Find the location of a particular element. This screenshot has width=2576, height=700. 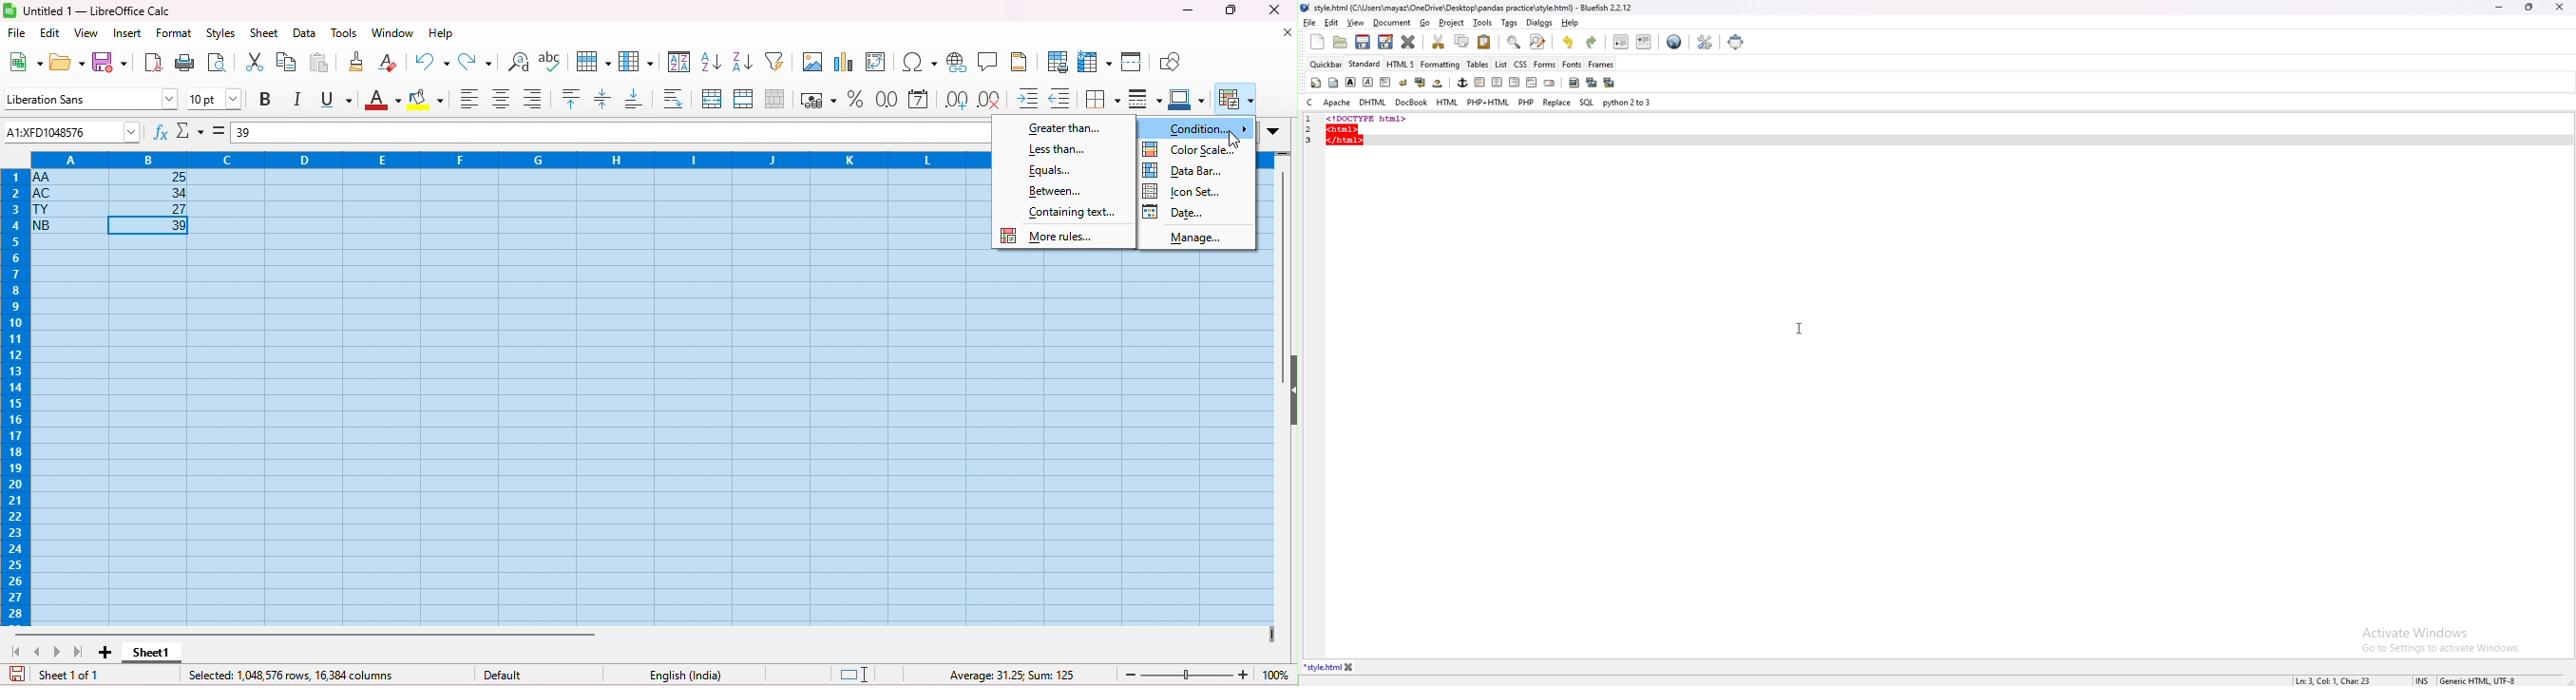

align bottom is located at coordinates (635, 99).